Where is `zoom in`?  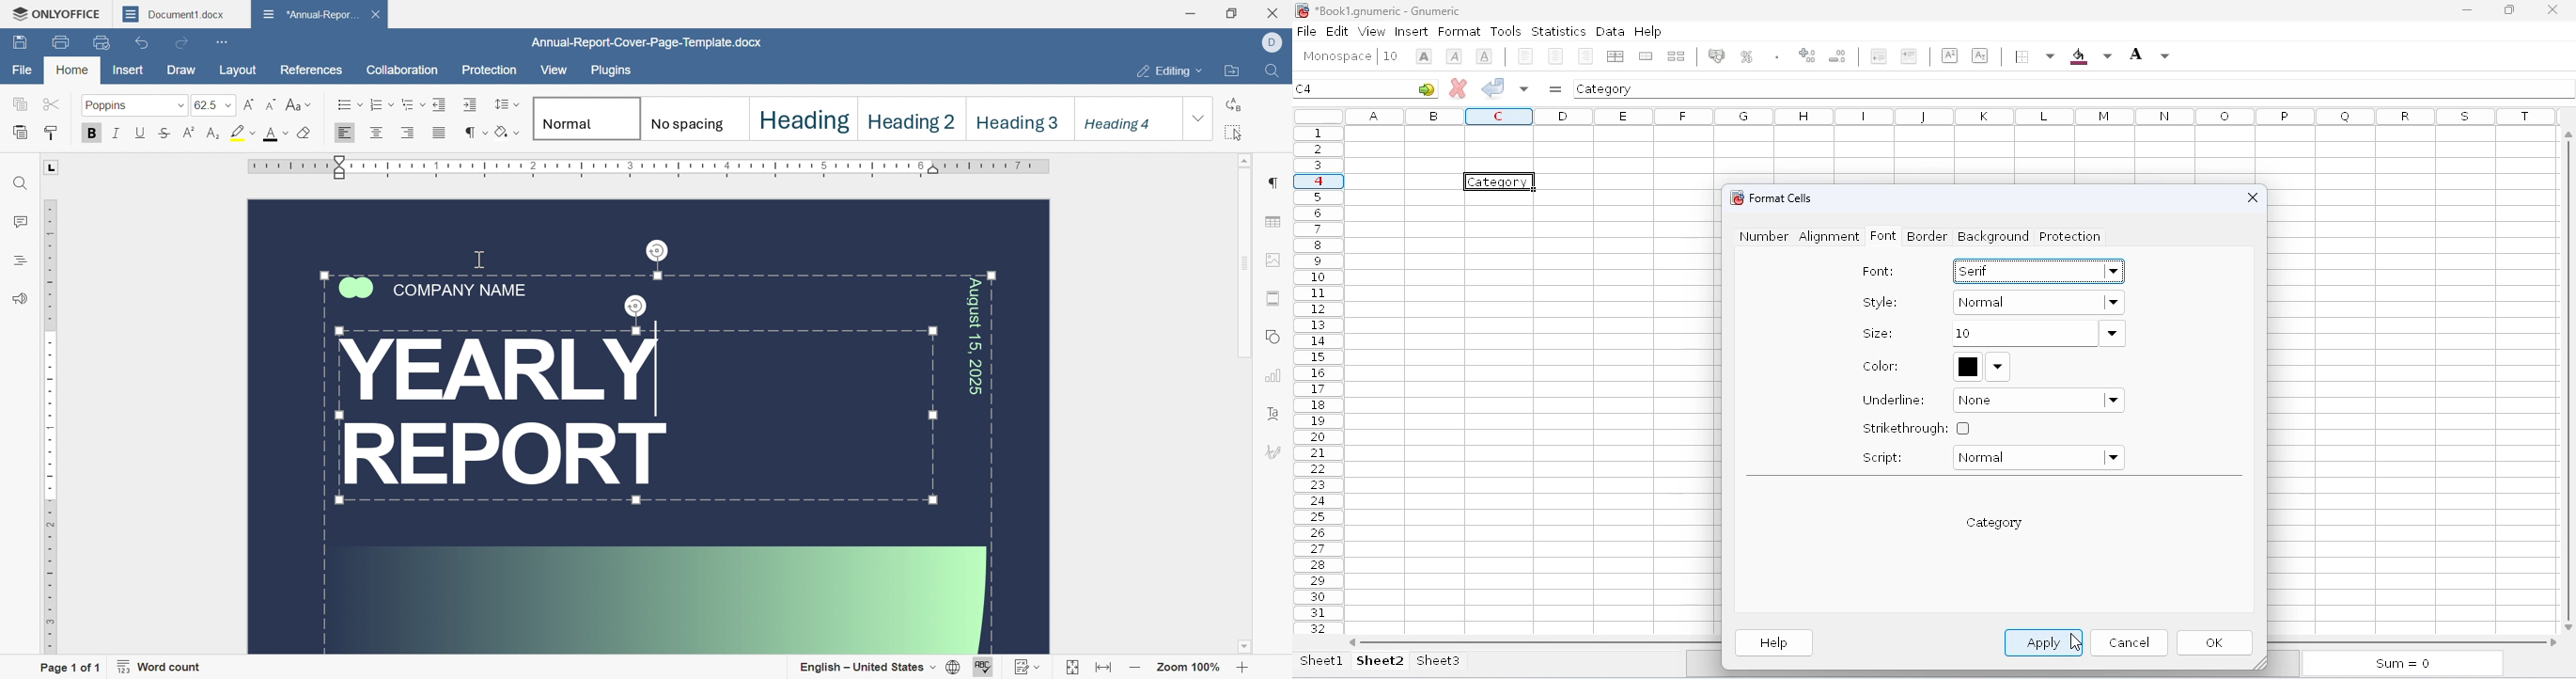 zoom in is located at coordinates (1242, 669).